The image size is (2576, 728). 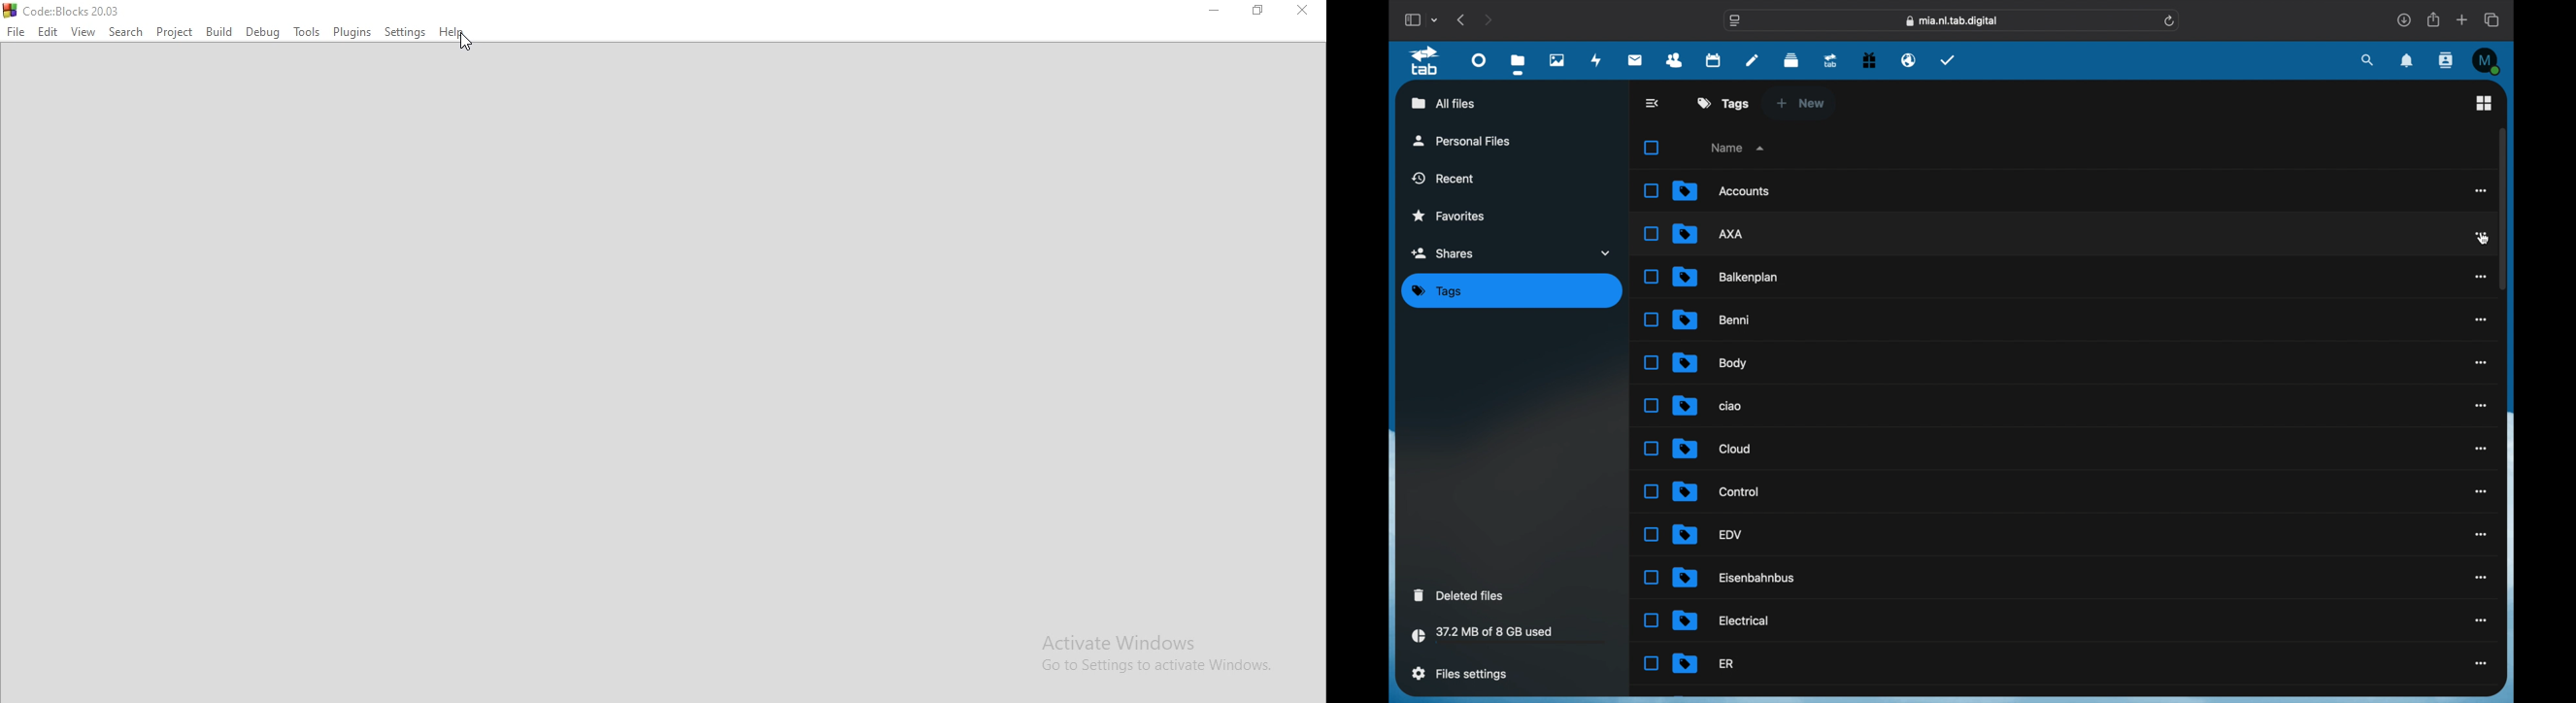 What do you see at coordinates (402, 31) in the screenshot?
I see `Settings ` at bounding box center [402, 31].